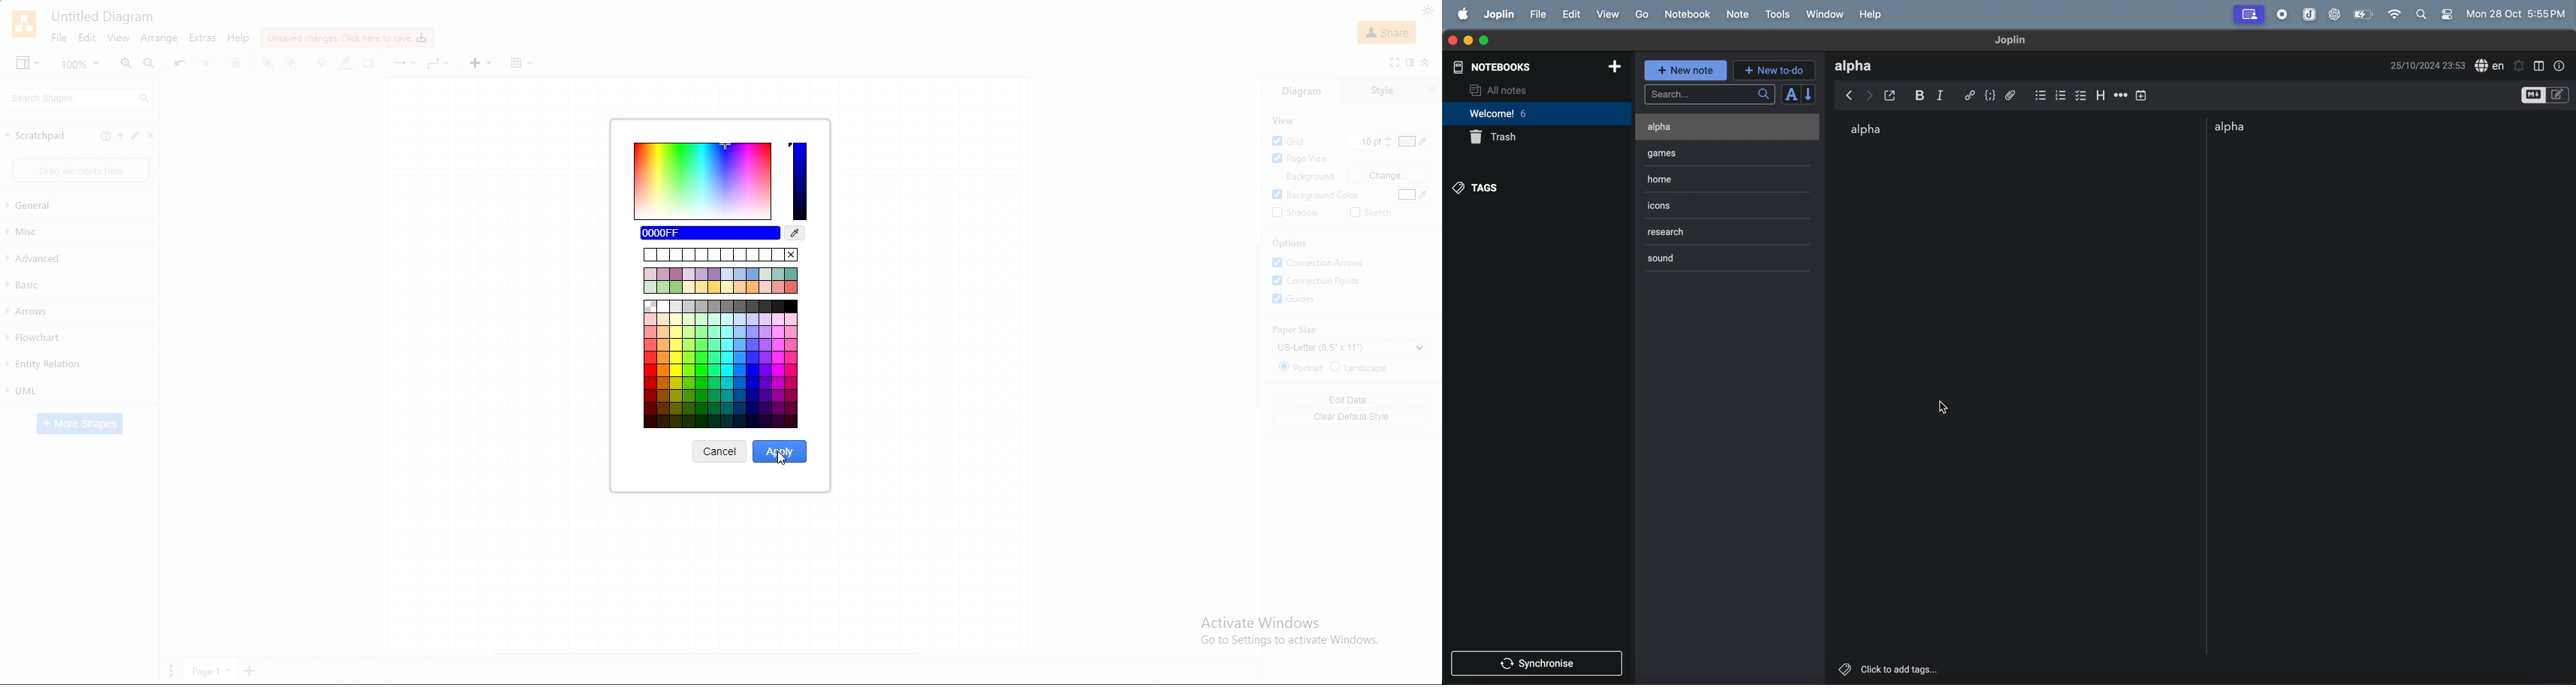 The image size is (2576, 700). I want to click on toggle external editing, so click(1895, 94).